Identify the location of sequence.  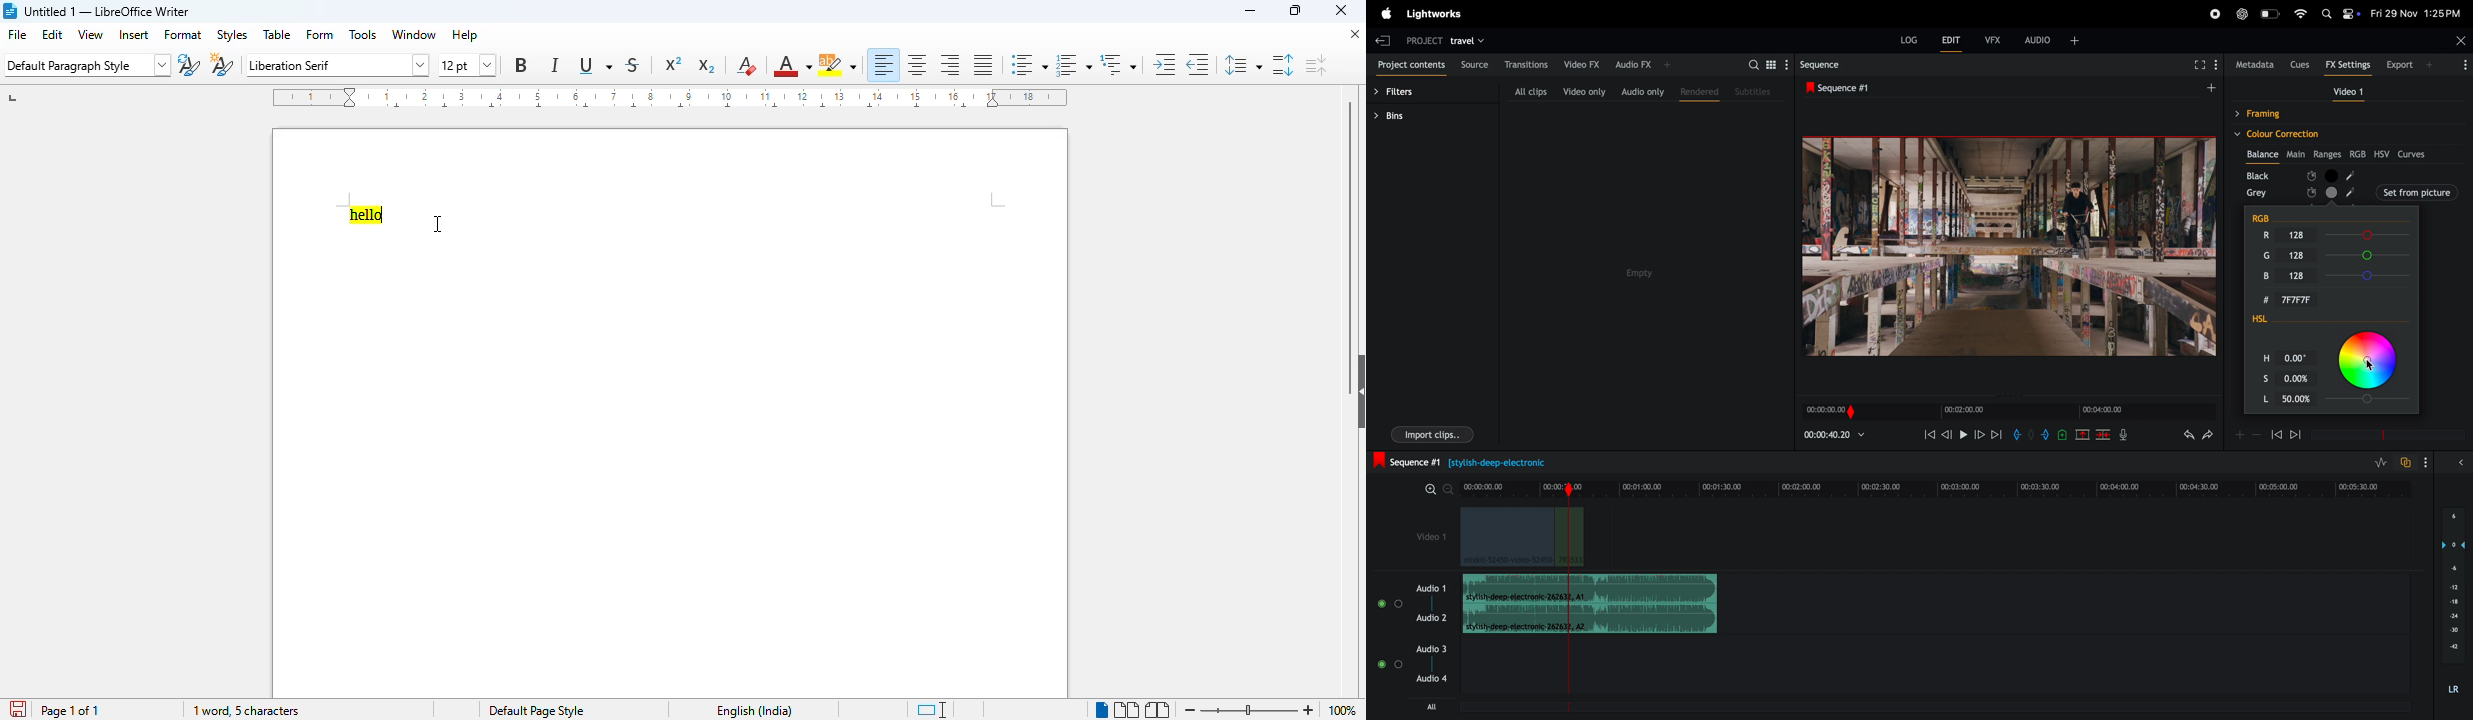
(1834, 64).